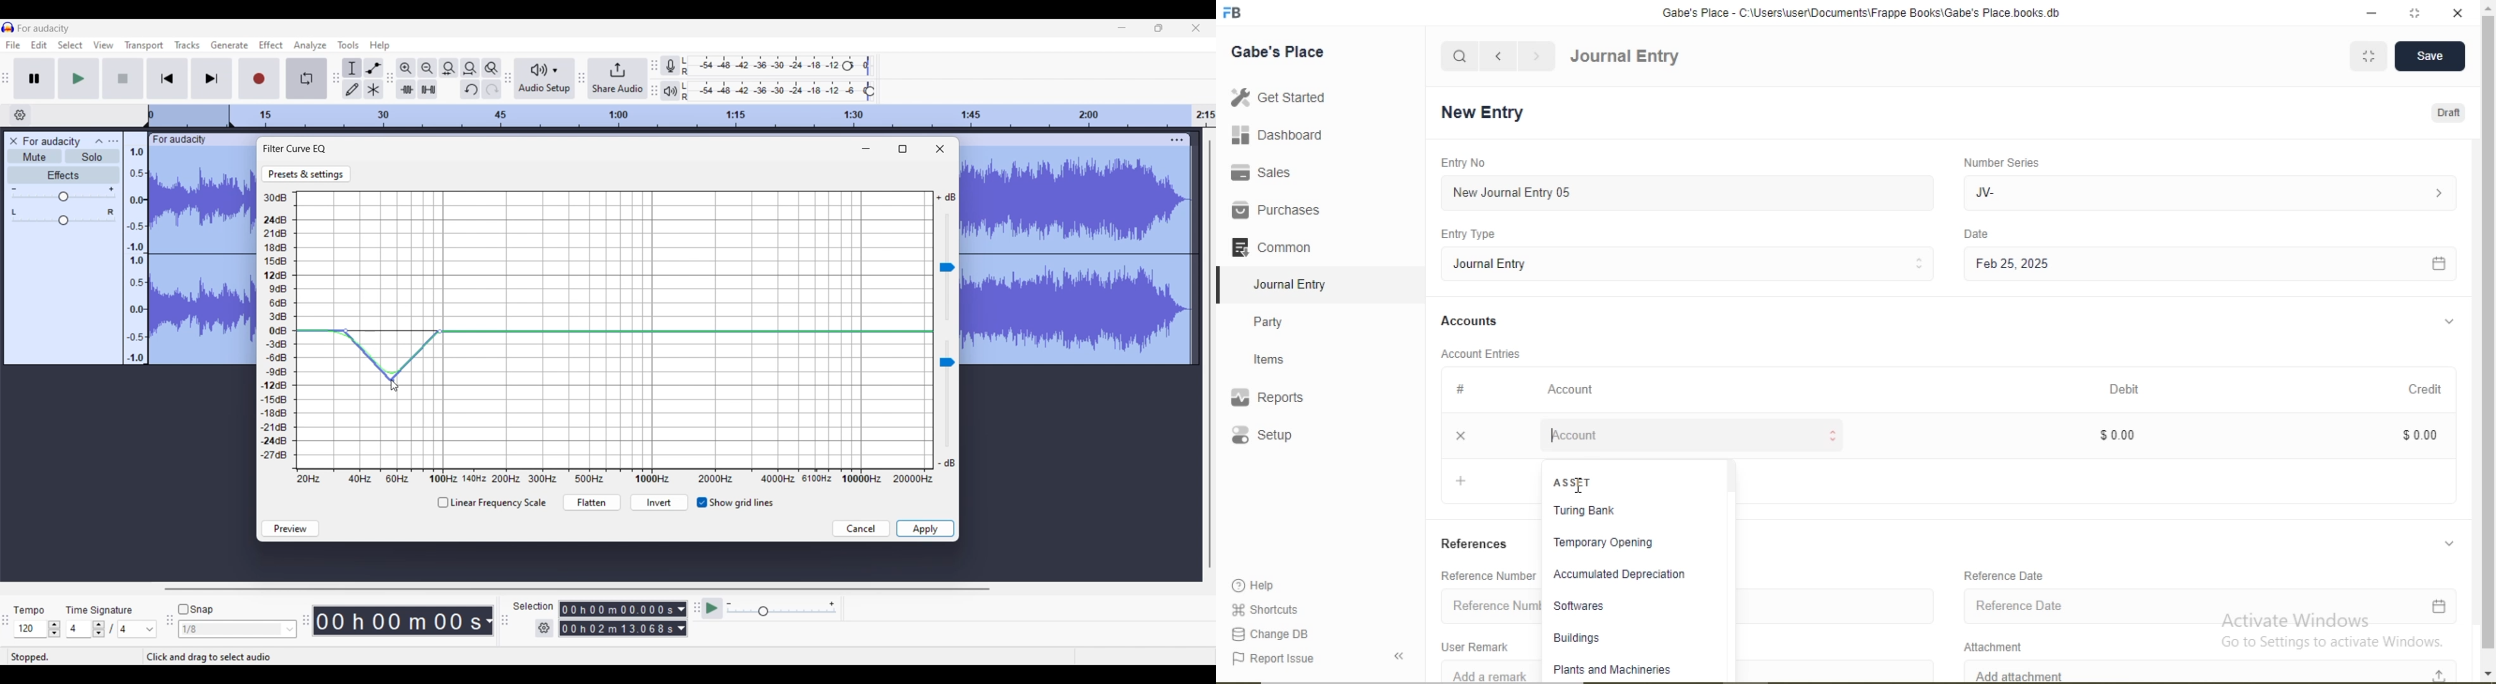 The width and height of the screenshot is (2520, 700). What do you see at coordinates (491, 503) in the screenshot?
I see `Toggle for linear frequency scale` at bounding box center [491, 503].